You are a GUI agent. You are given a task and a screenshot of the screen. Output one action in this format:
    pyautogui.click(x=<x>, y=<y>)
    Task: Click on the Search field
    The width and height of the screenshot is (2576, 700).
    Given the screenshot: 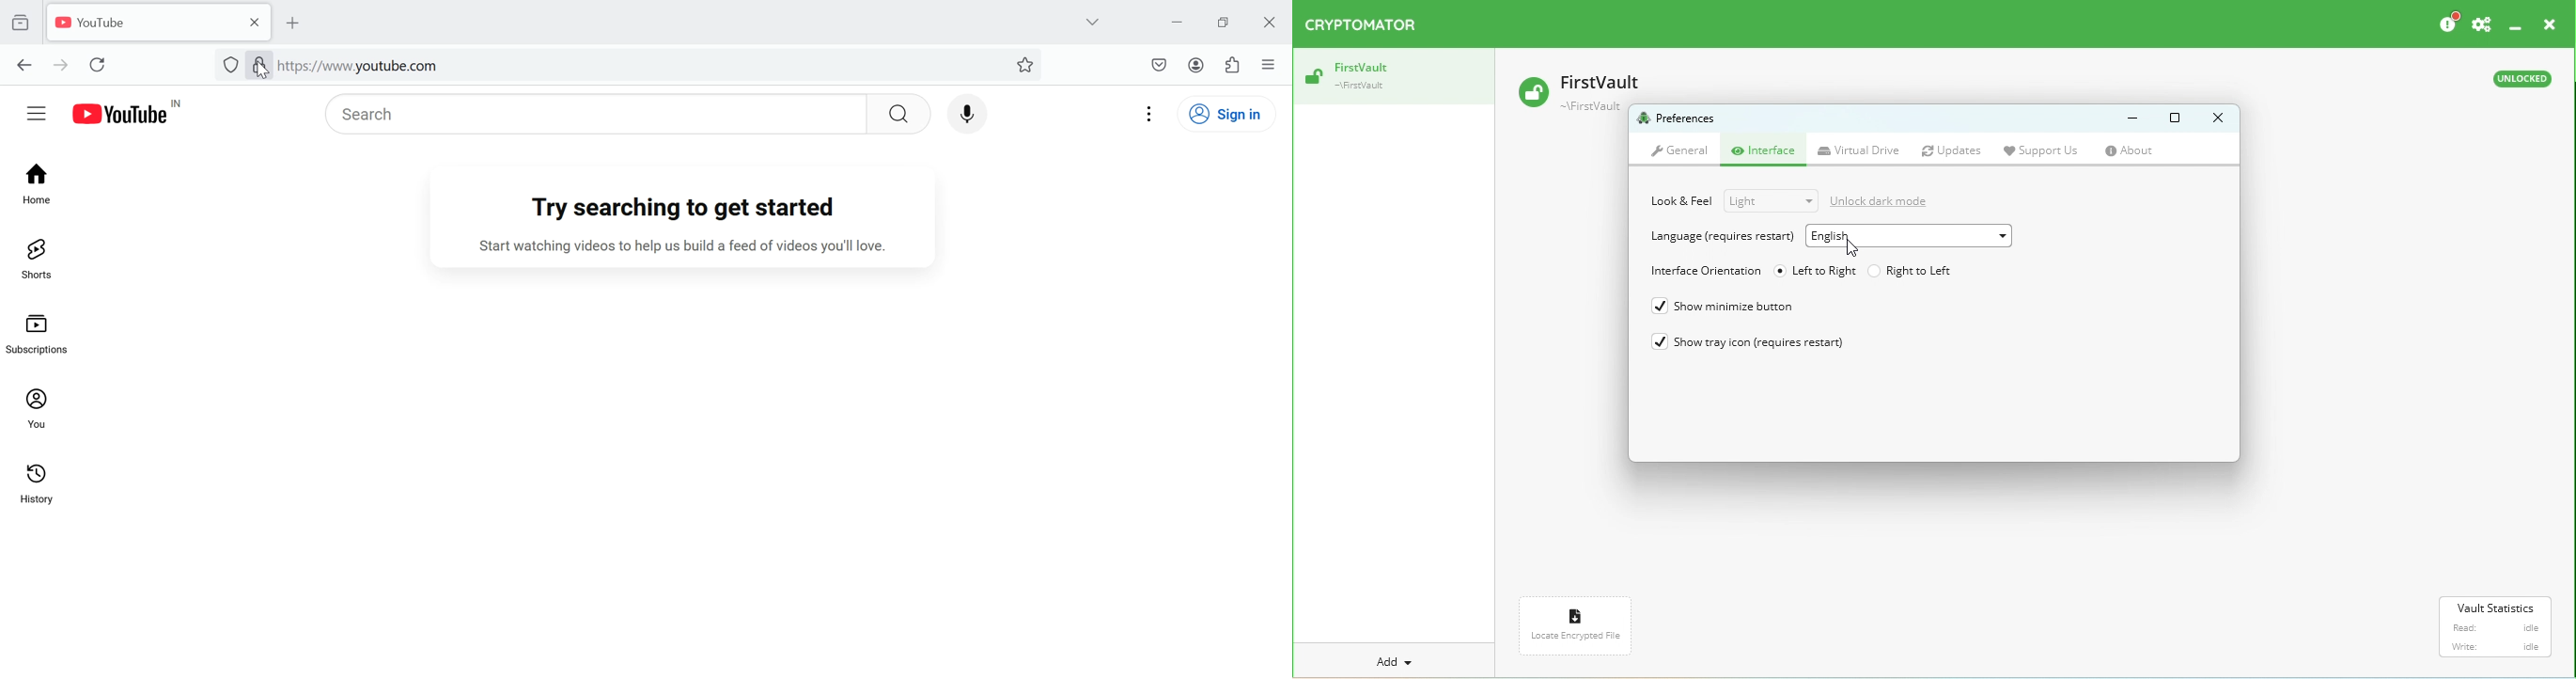 What is the action you would take?
    pyautogui.click(x=590, y=114)
    